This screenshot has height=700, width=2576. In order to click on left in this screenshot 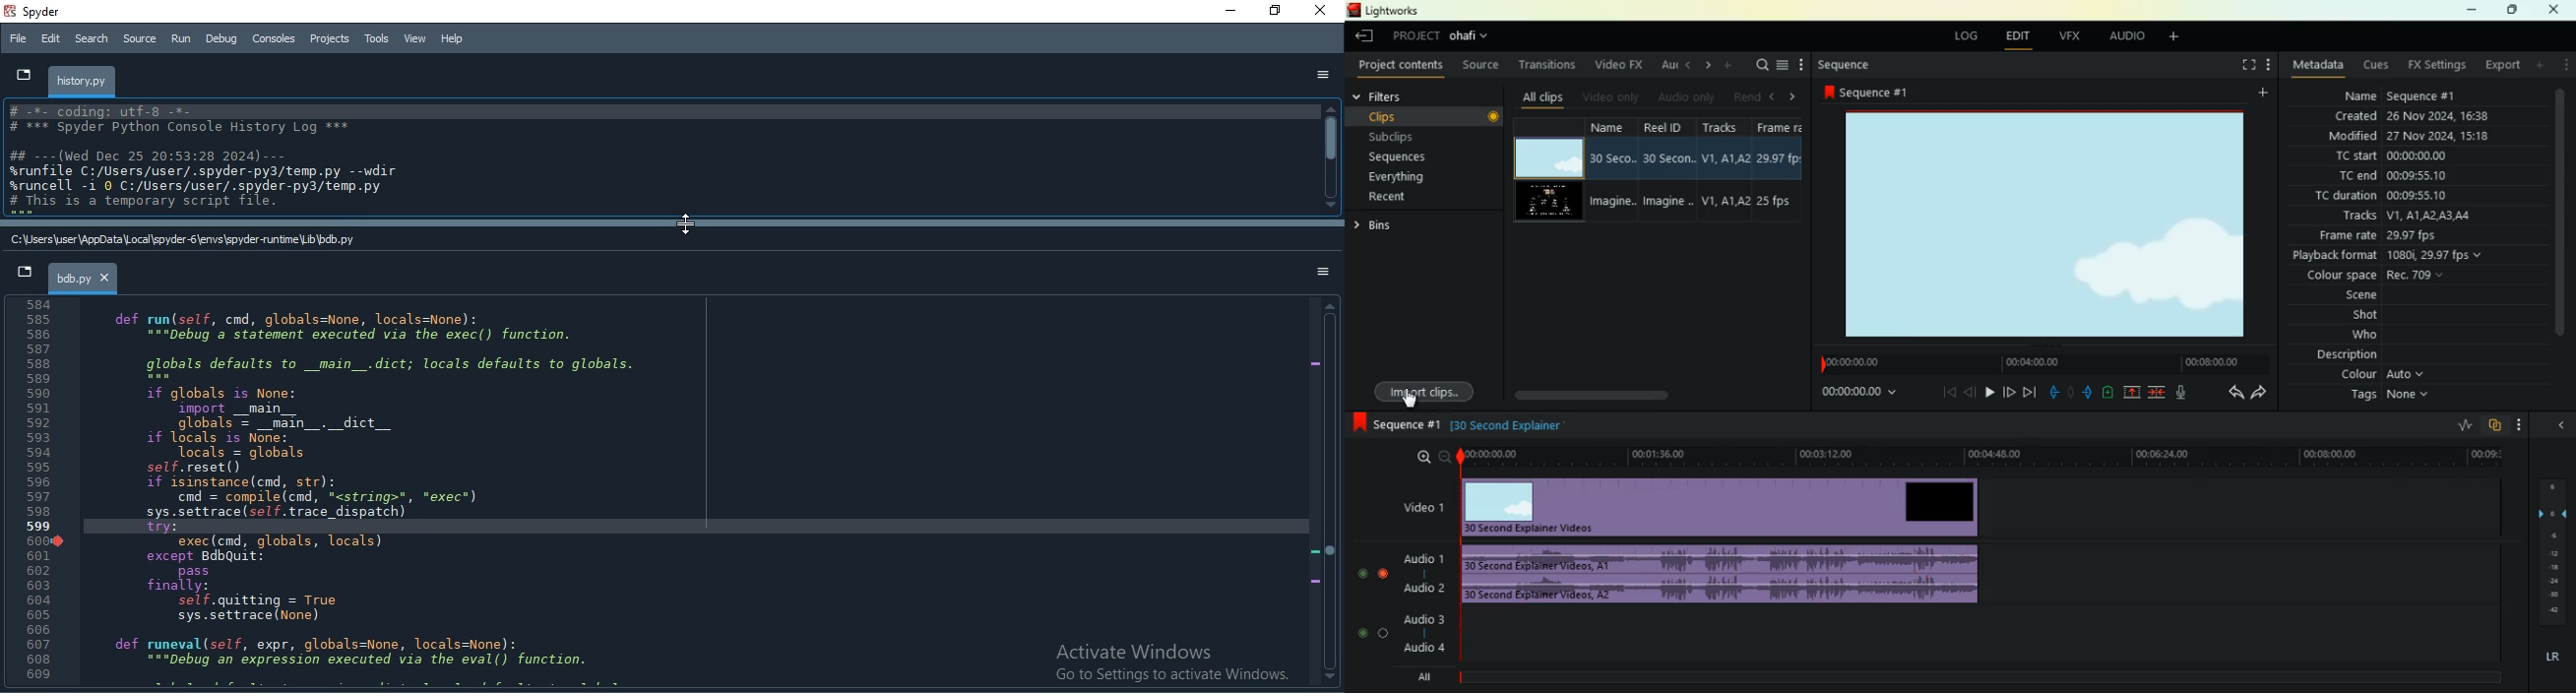, I will do `click(1774, 96)`.